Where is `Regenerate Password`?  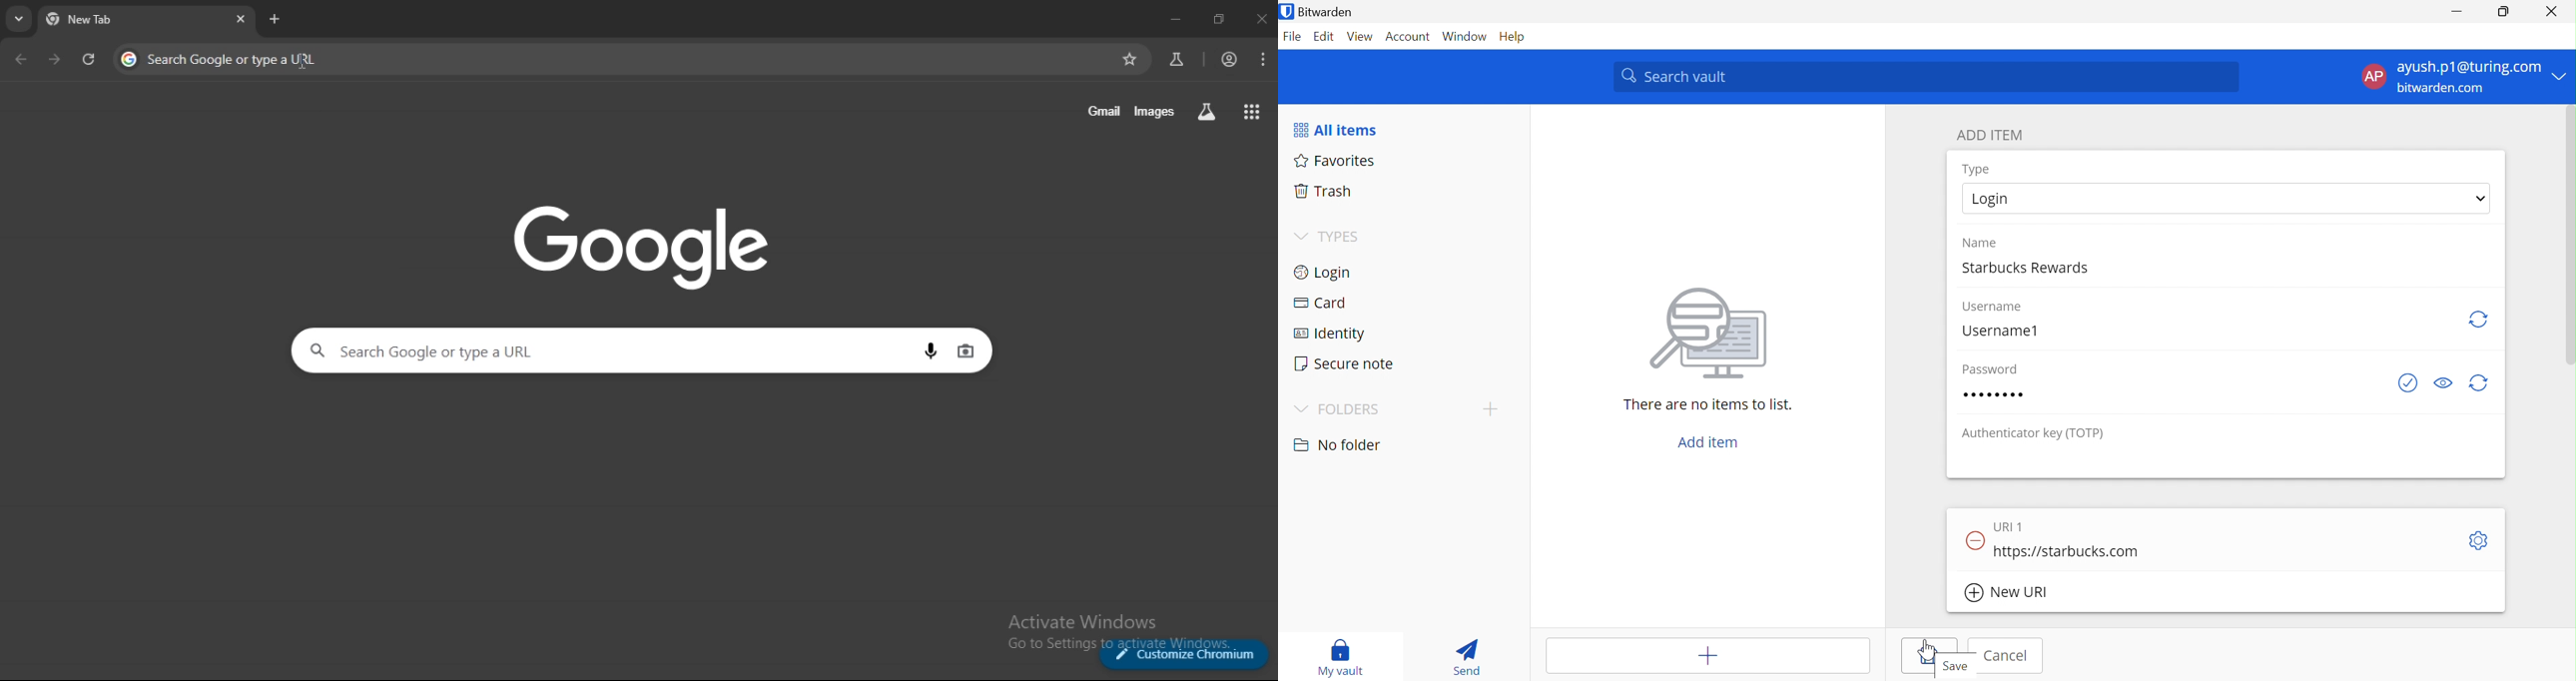 Regenerate Password is located at coordinates (2479, 383).